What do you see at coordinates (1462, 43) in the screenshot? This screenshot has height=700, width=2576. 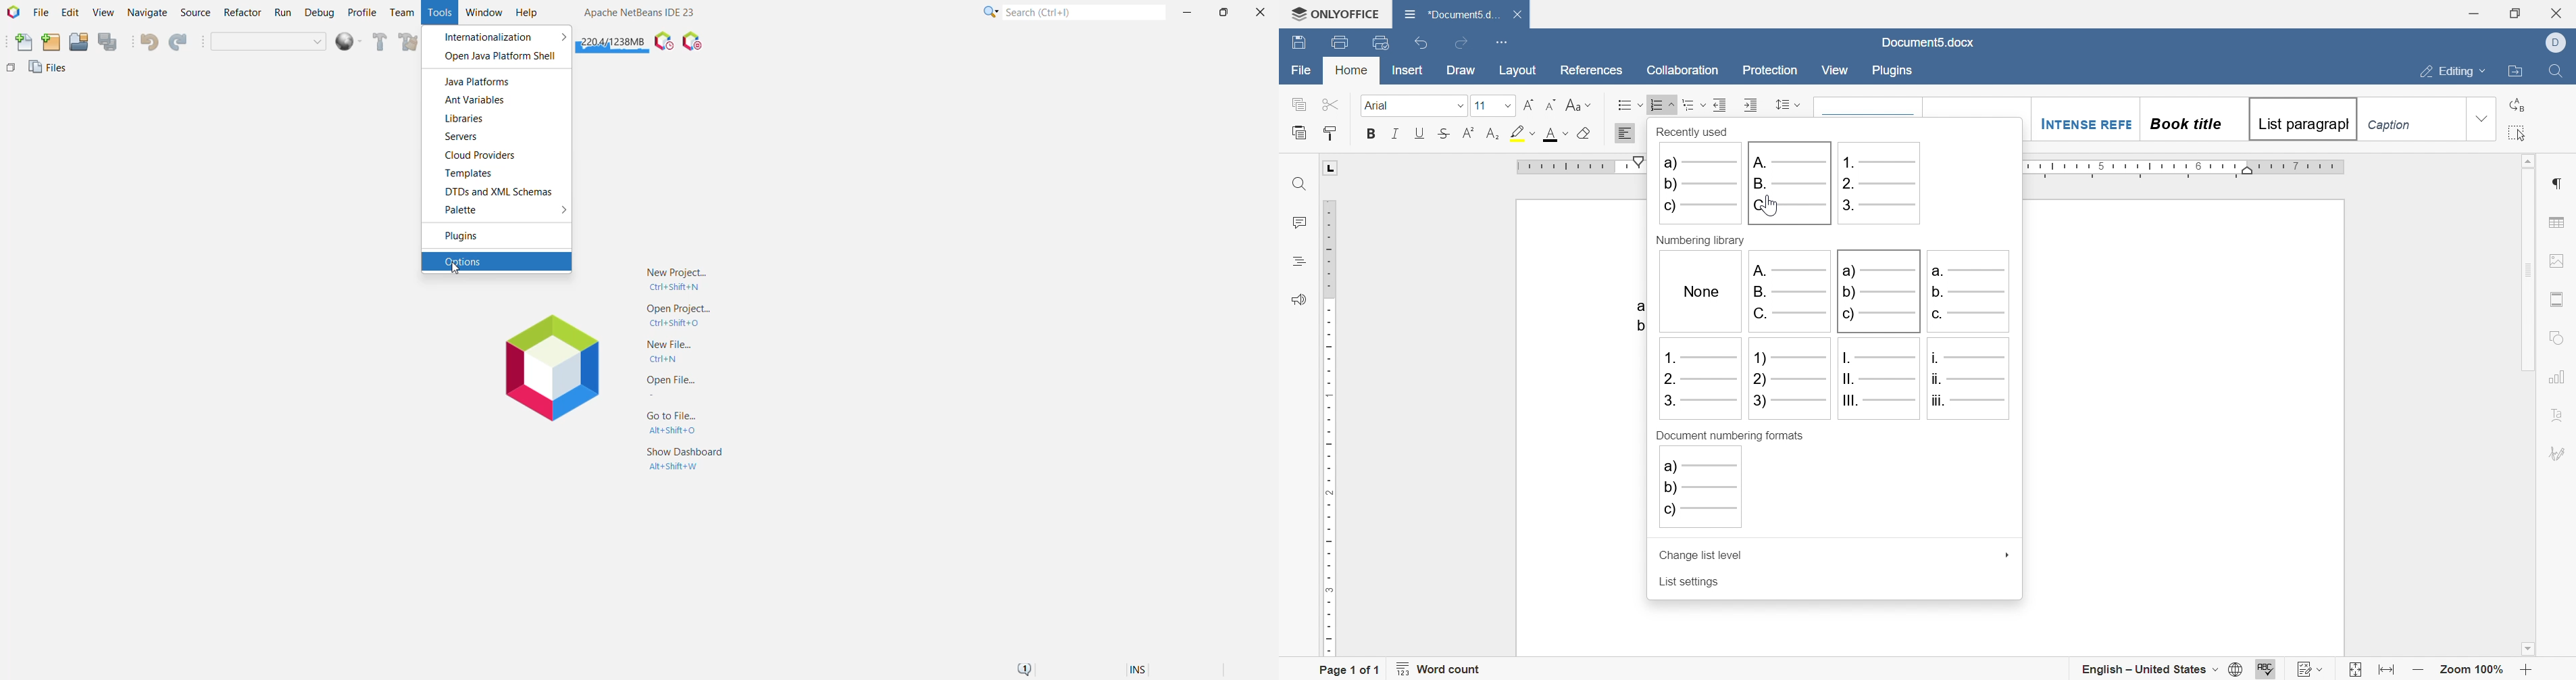 I see `redo` at bounding box center [1462, 43].